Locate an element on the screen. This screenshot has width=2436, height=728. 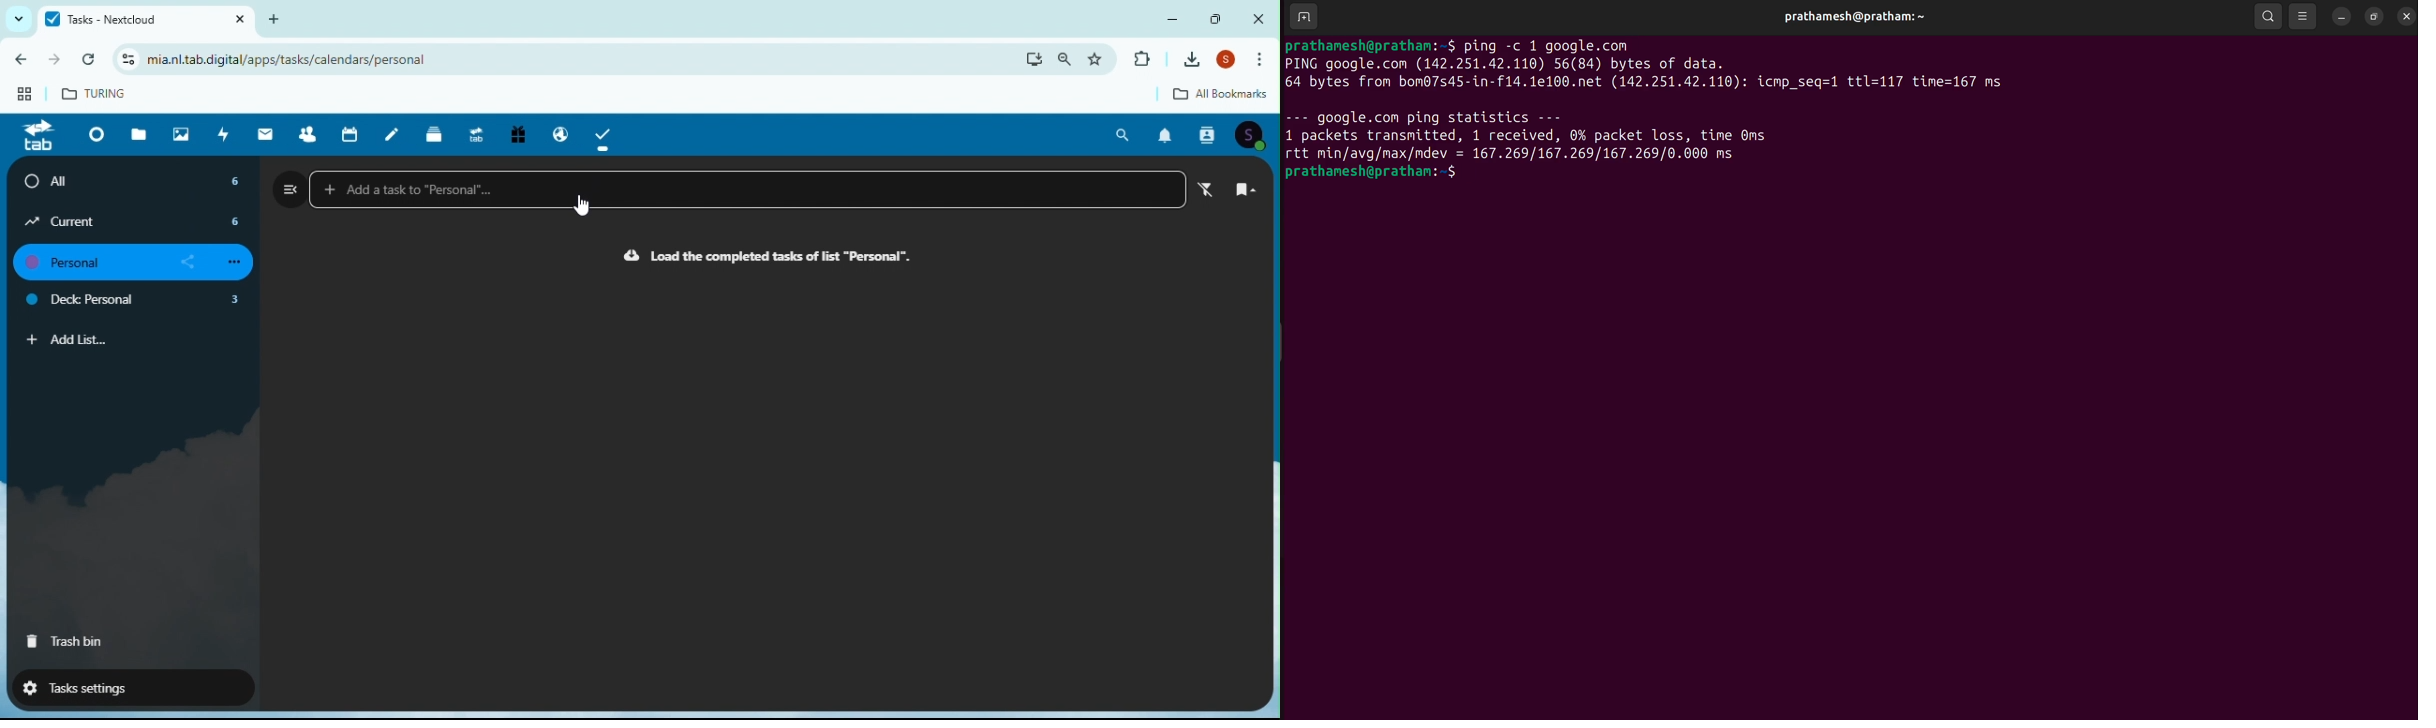
Deck personal is located at coordinates (136, 302).